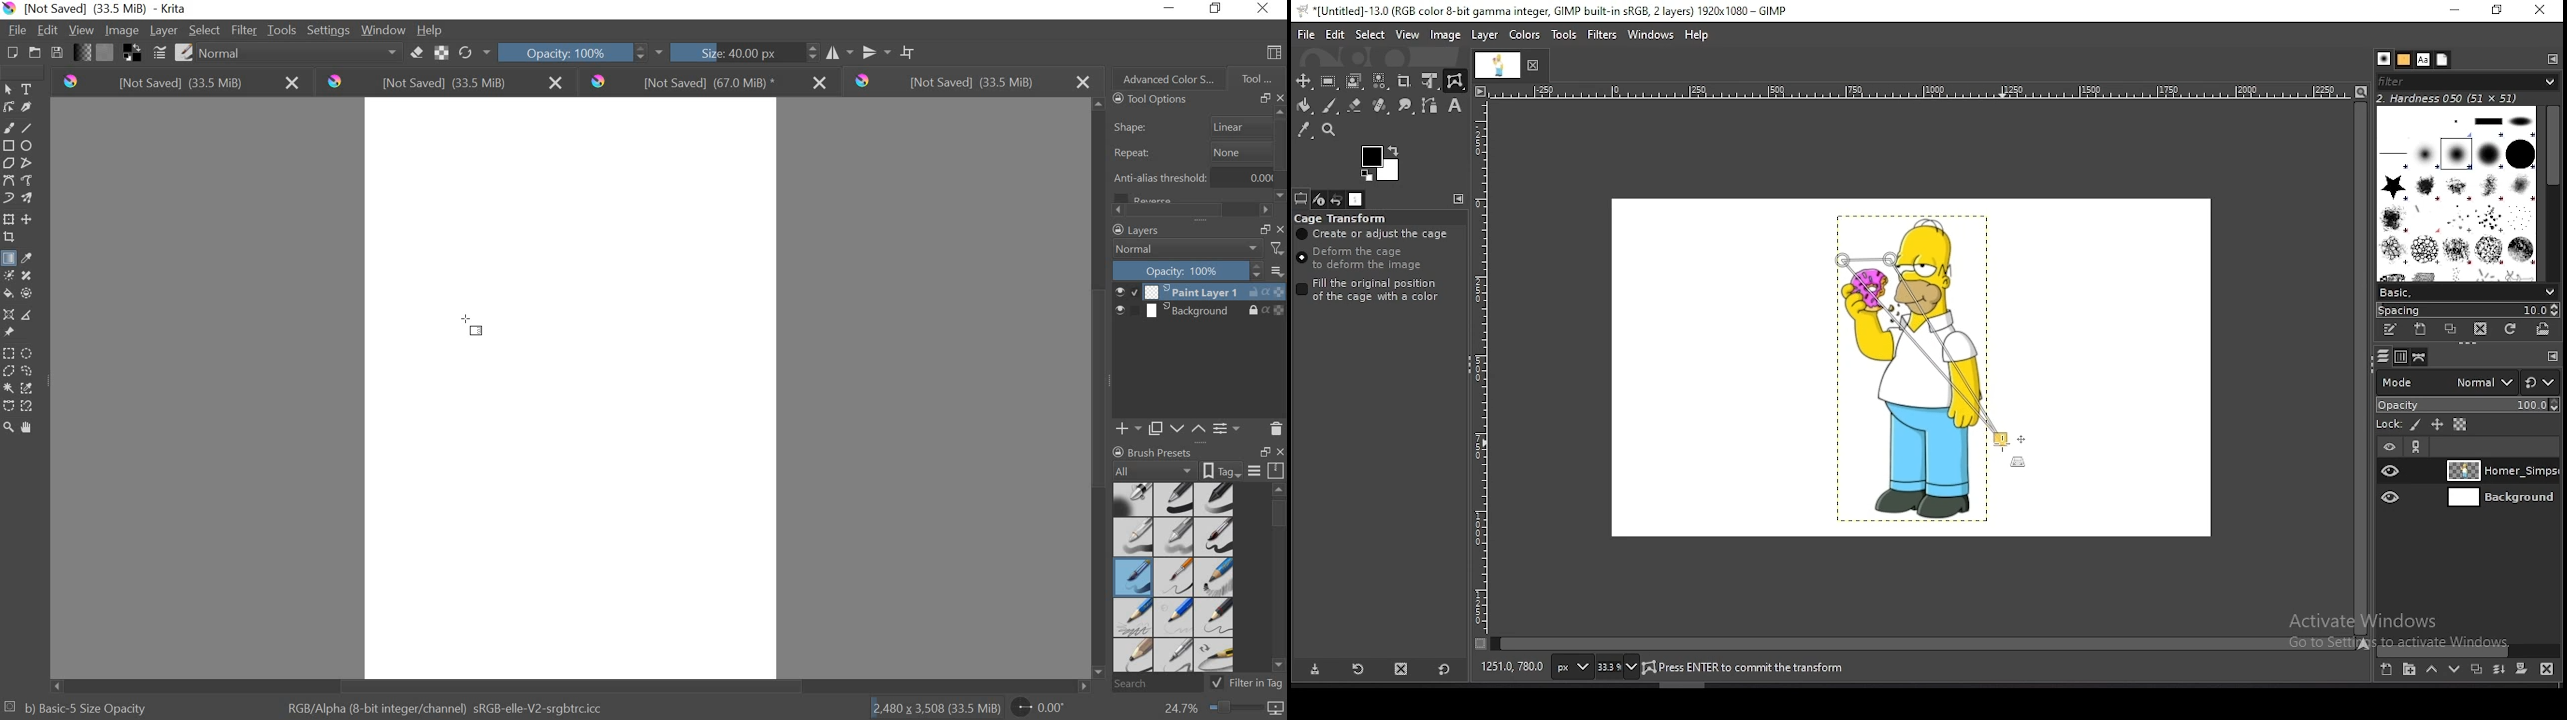 The height and width of the screenshot is (728, 2576). Describe the element at coordinates (1651, 33) in the screenshot. I see `windows` at that location.